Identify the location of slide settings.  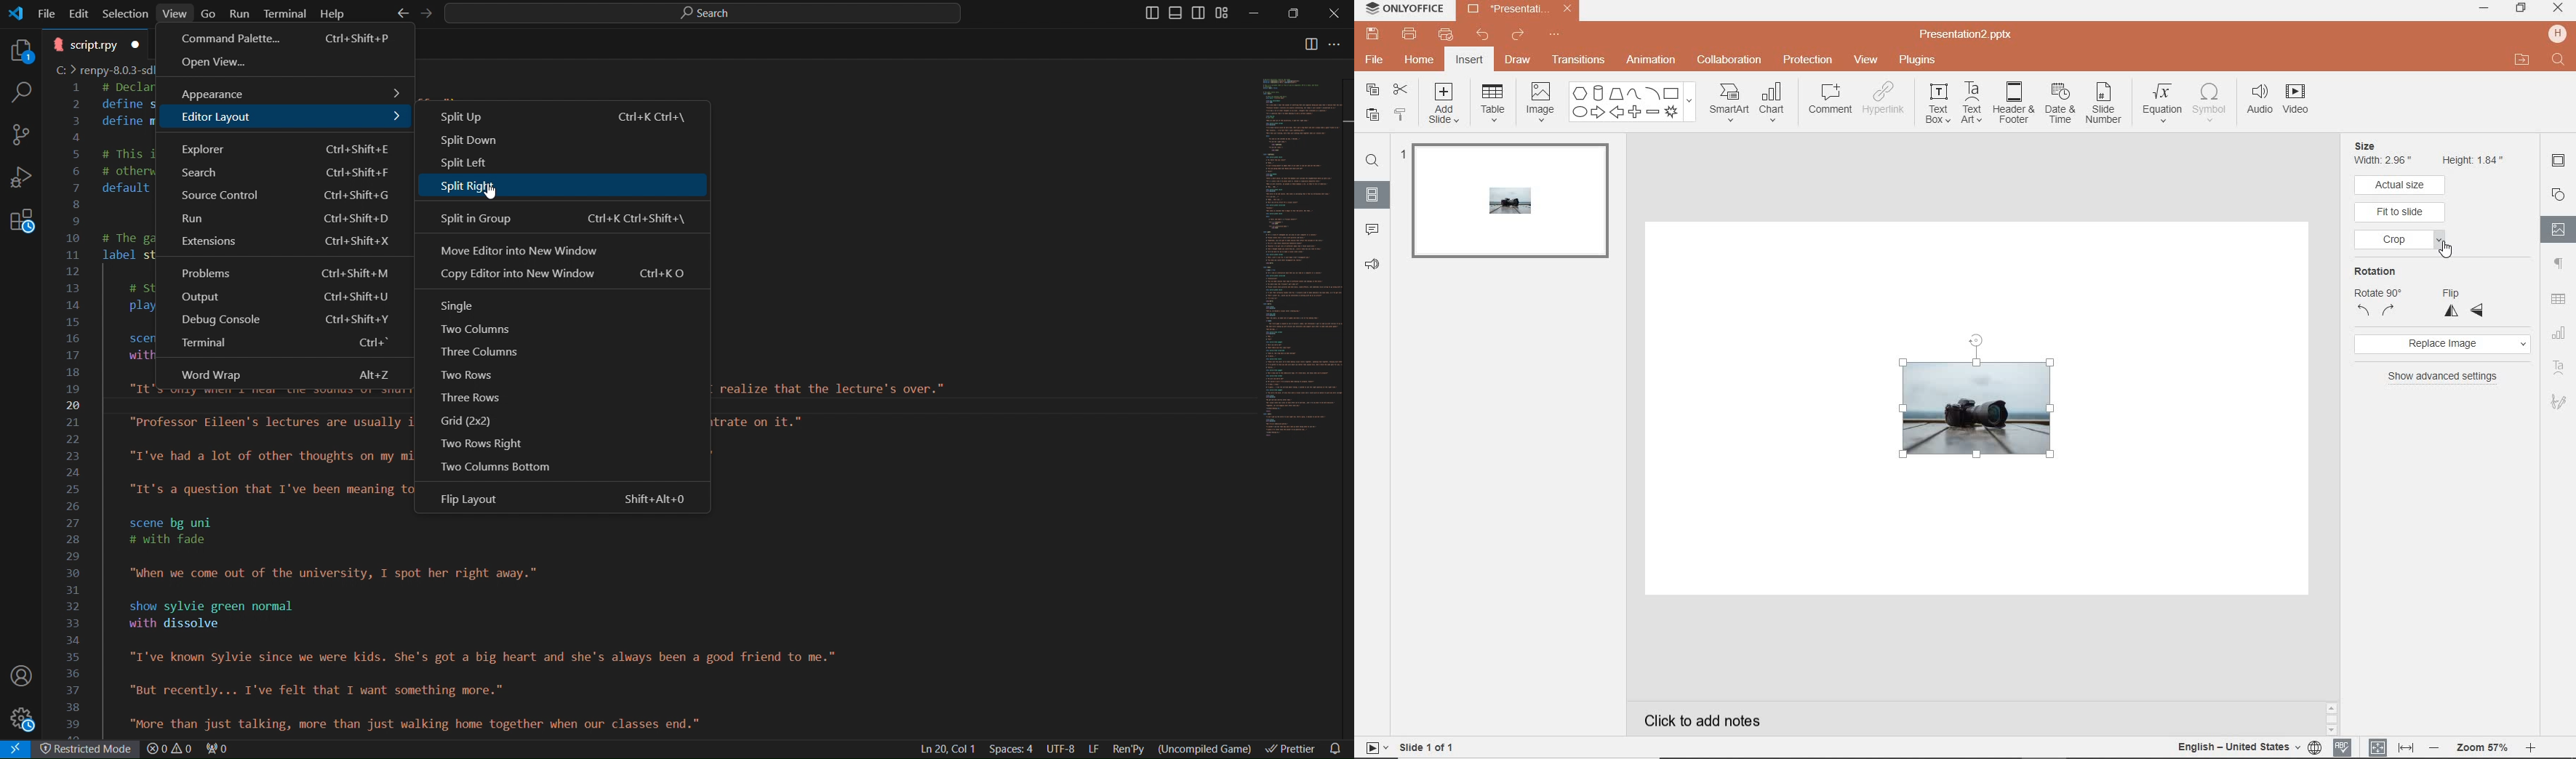
(2559, 163).